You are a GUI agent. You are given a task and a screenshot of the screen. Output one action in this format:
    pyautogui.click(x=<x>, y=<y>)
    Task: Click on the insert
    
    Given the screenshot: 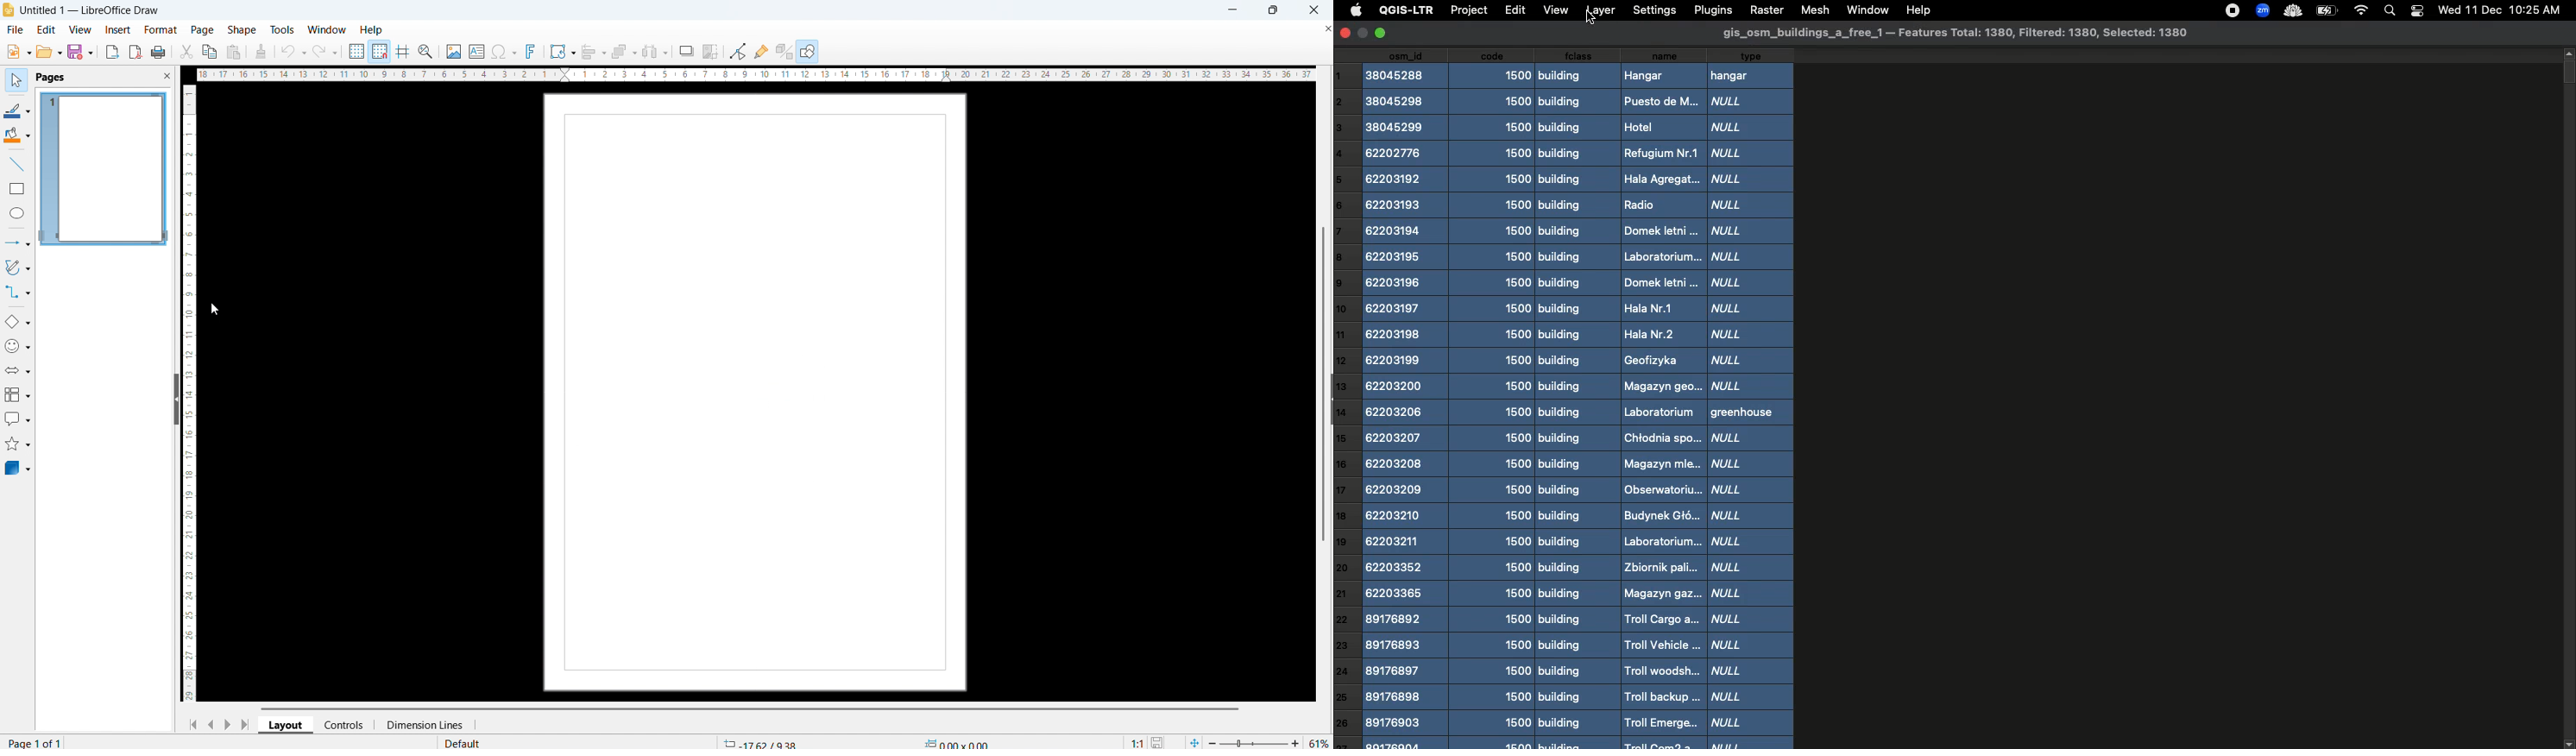 What is the action you would take?
    pyautogui.click(x=117, y=31)
    